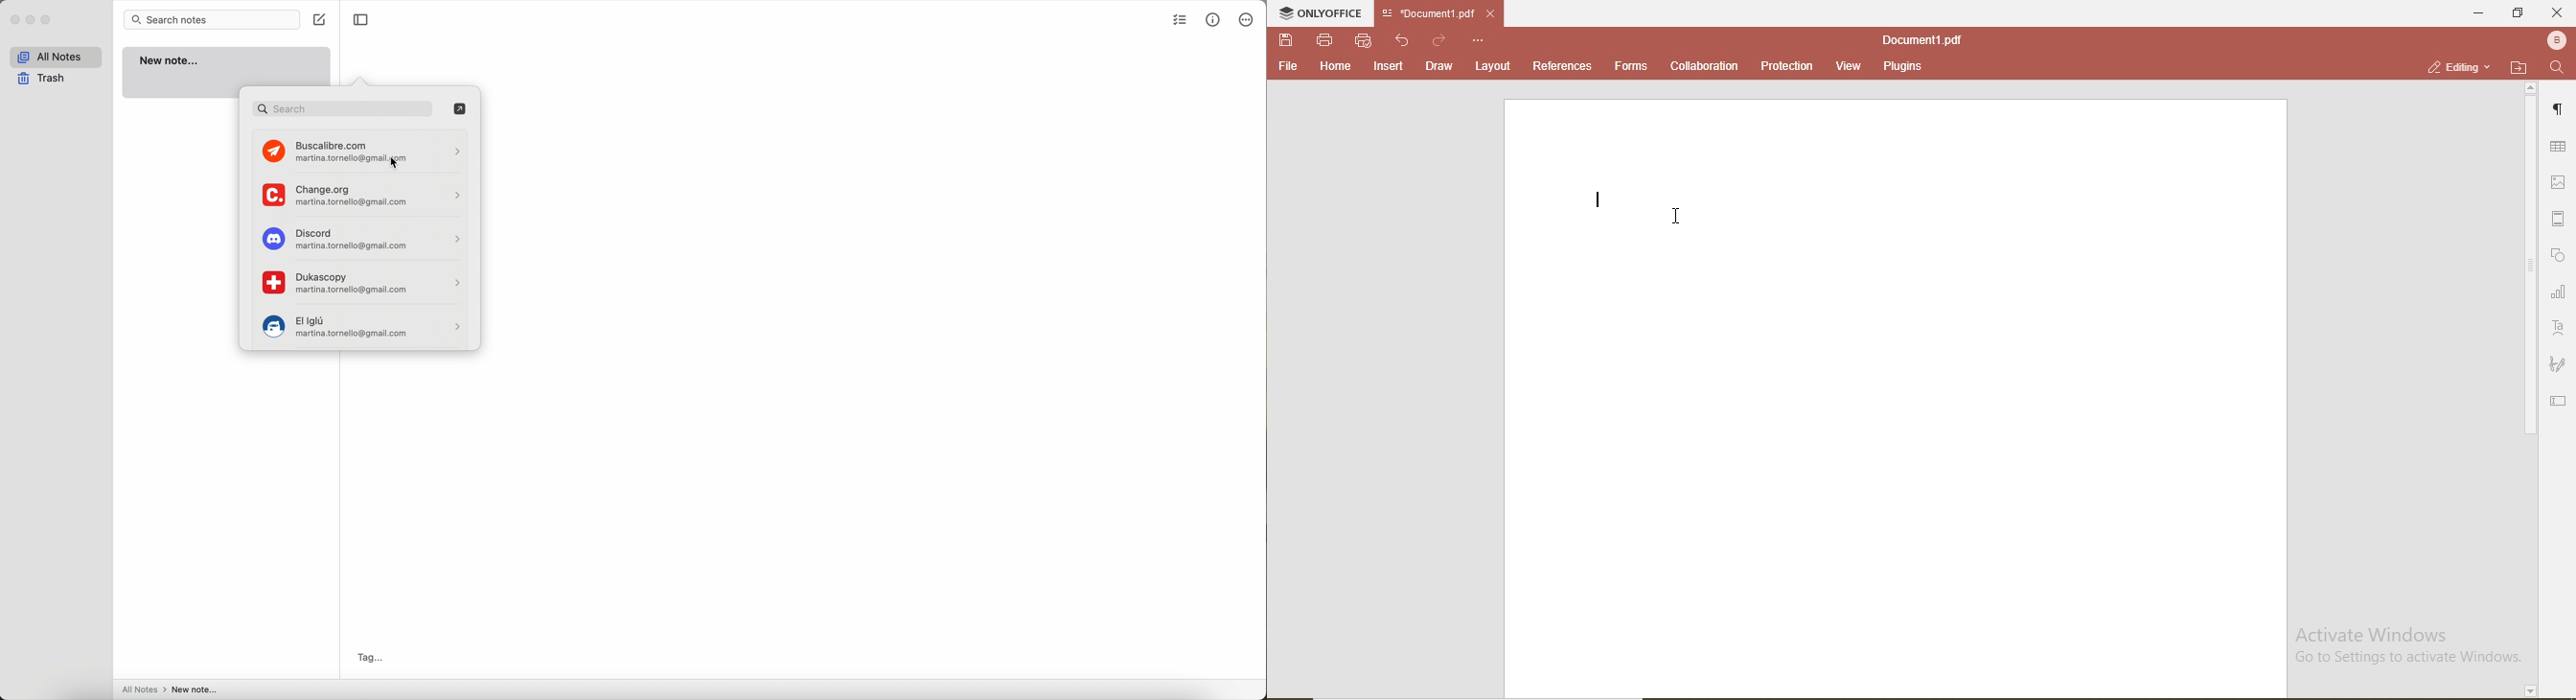  I want to click on click on buscalibre.com, so click(361, 151).